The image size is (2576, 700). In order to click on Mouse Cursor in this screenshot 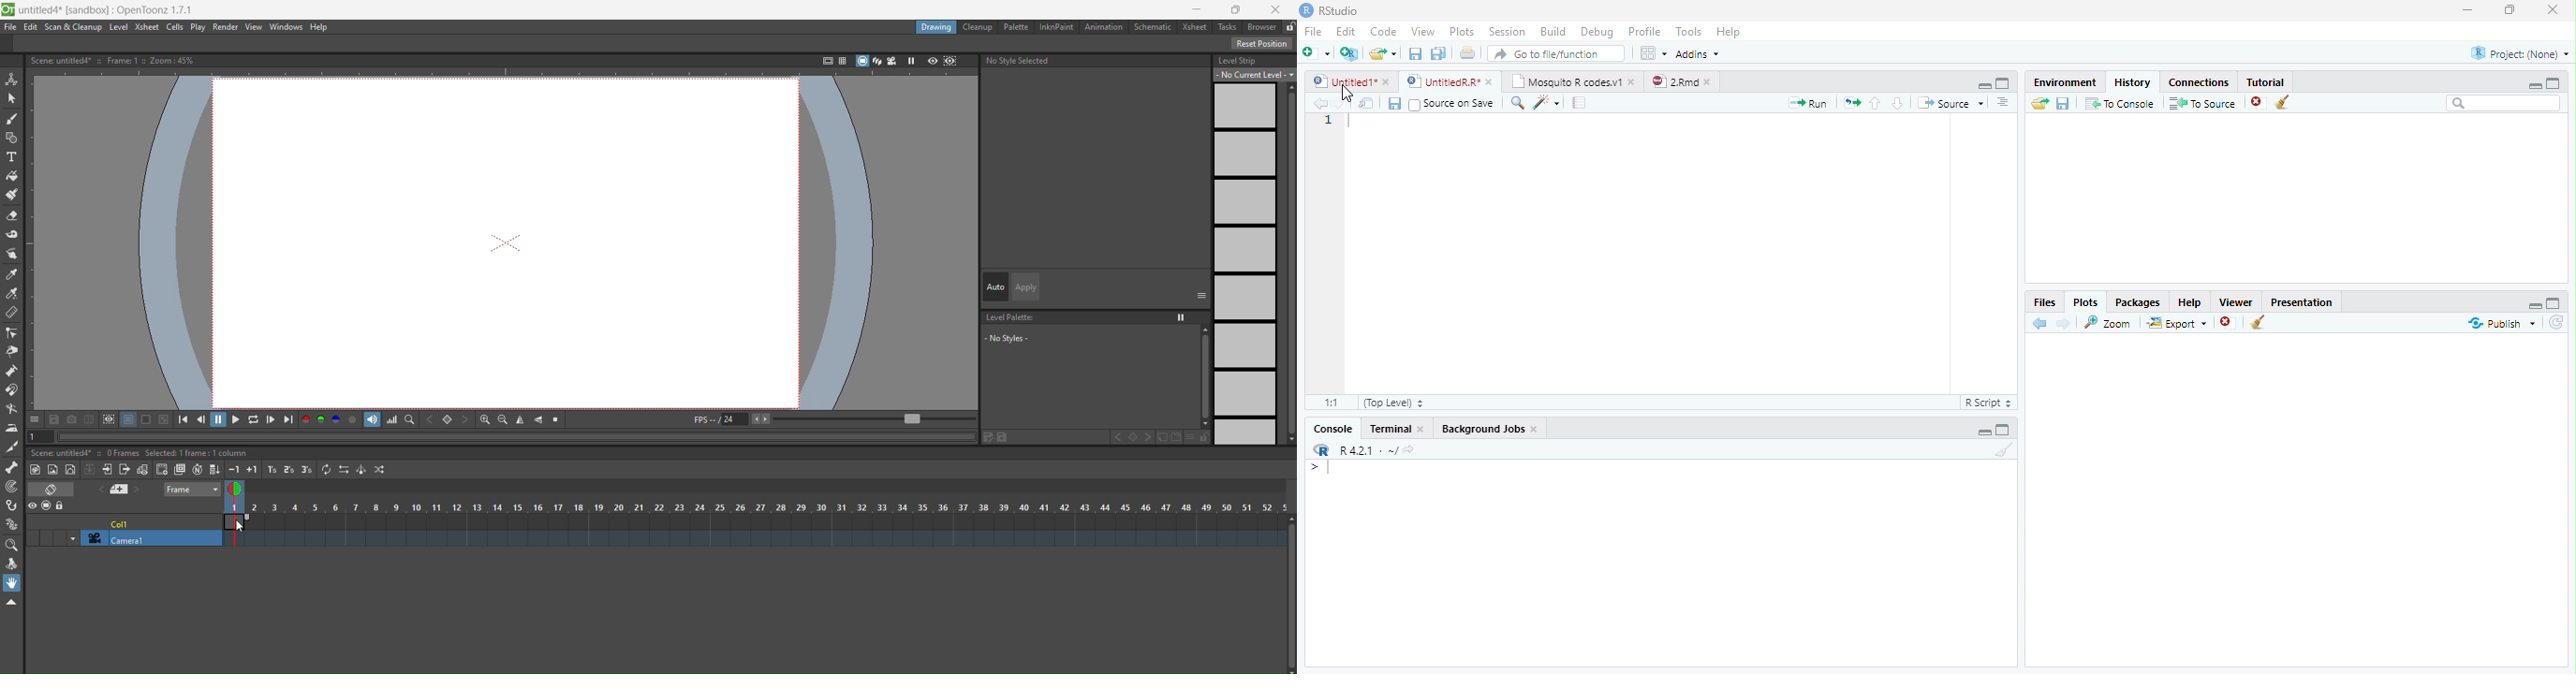, I will do `click(1349, 94)`.